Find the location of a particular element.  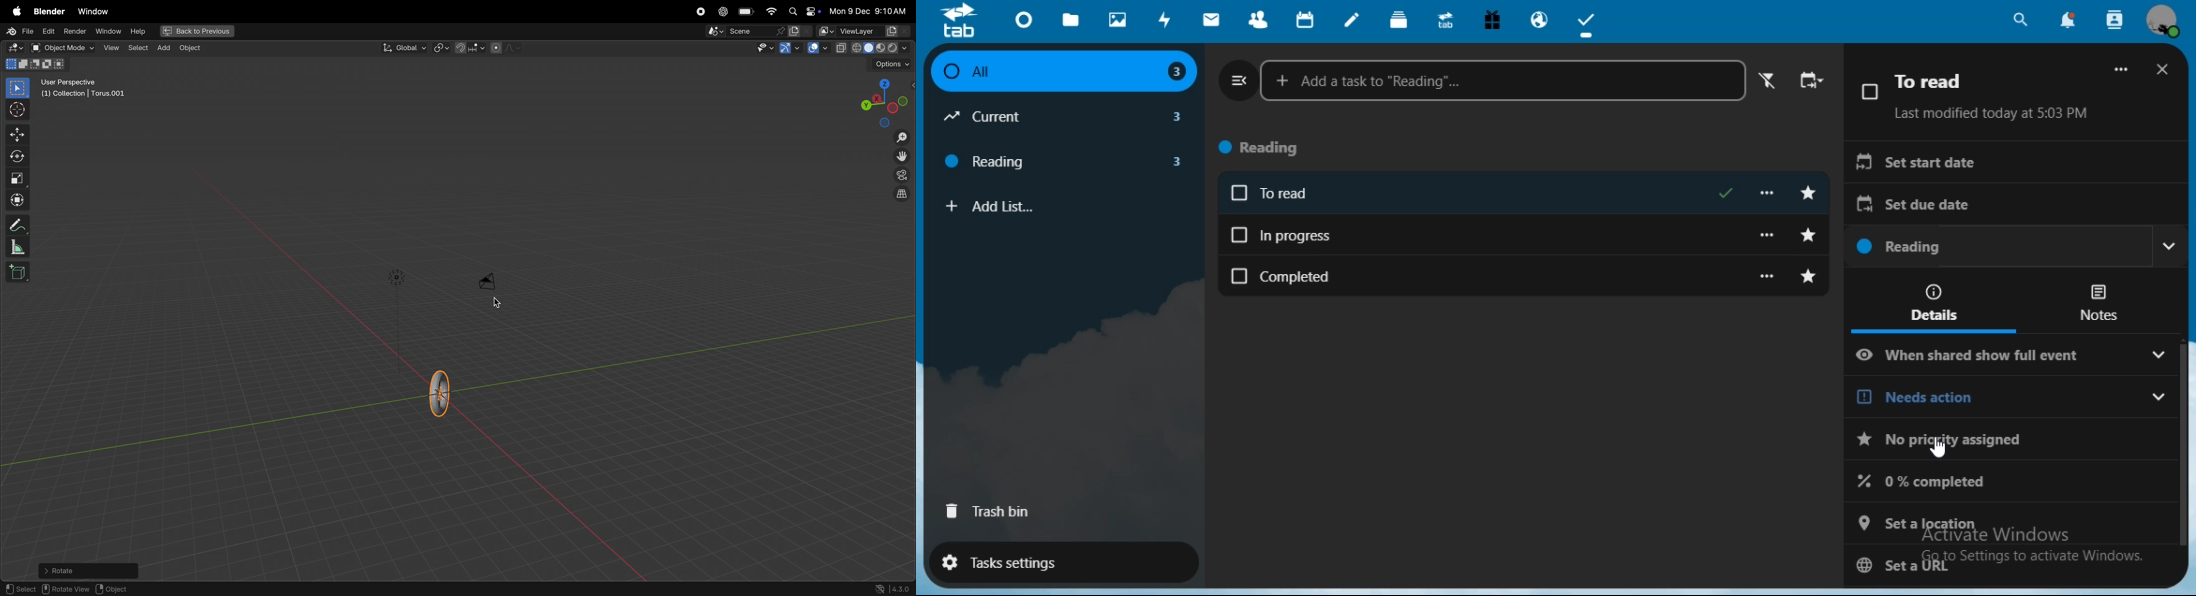

version is located at coordinates (893, 587).